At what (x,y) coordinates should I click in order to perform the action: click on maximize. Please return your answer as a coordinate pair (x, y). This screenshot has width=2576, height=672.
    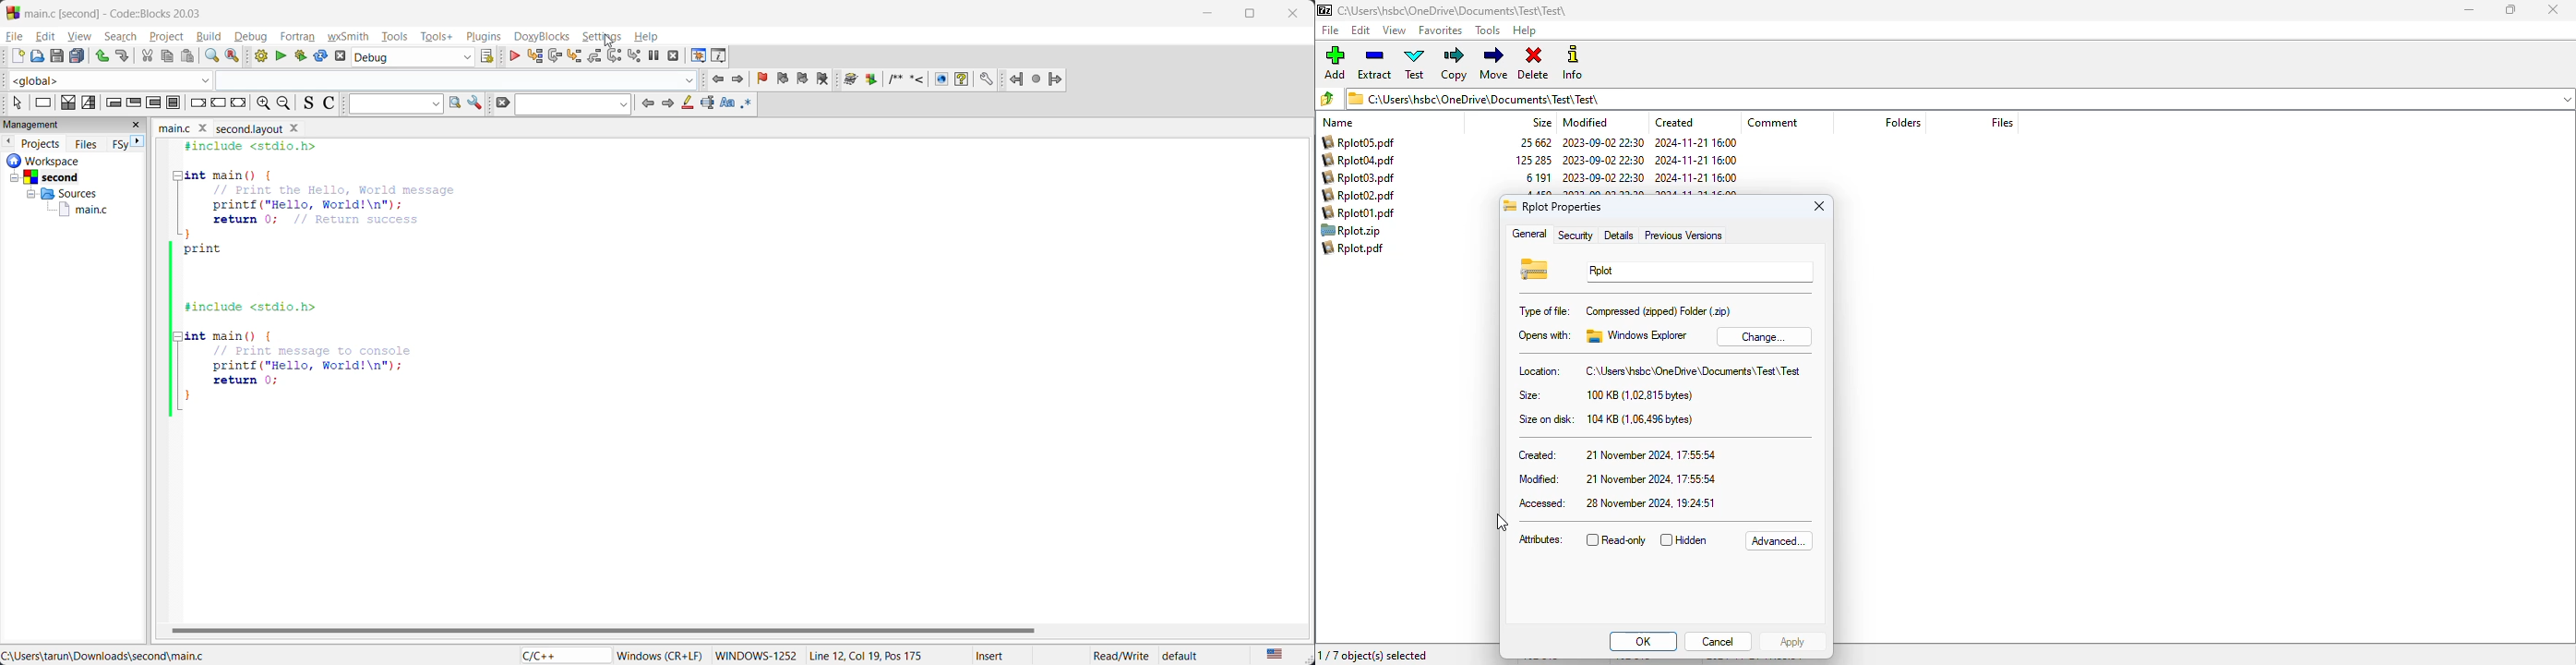
    Looking at the image, I should click on (1251, 16).